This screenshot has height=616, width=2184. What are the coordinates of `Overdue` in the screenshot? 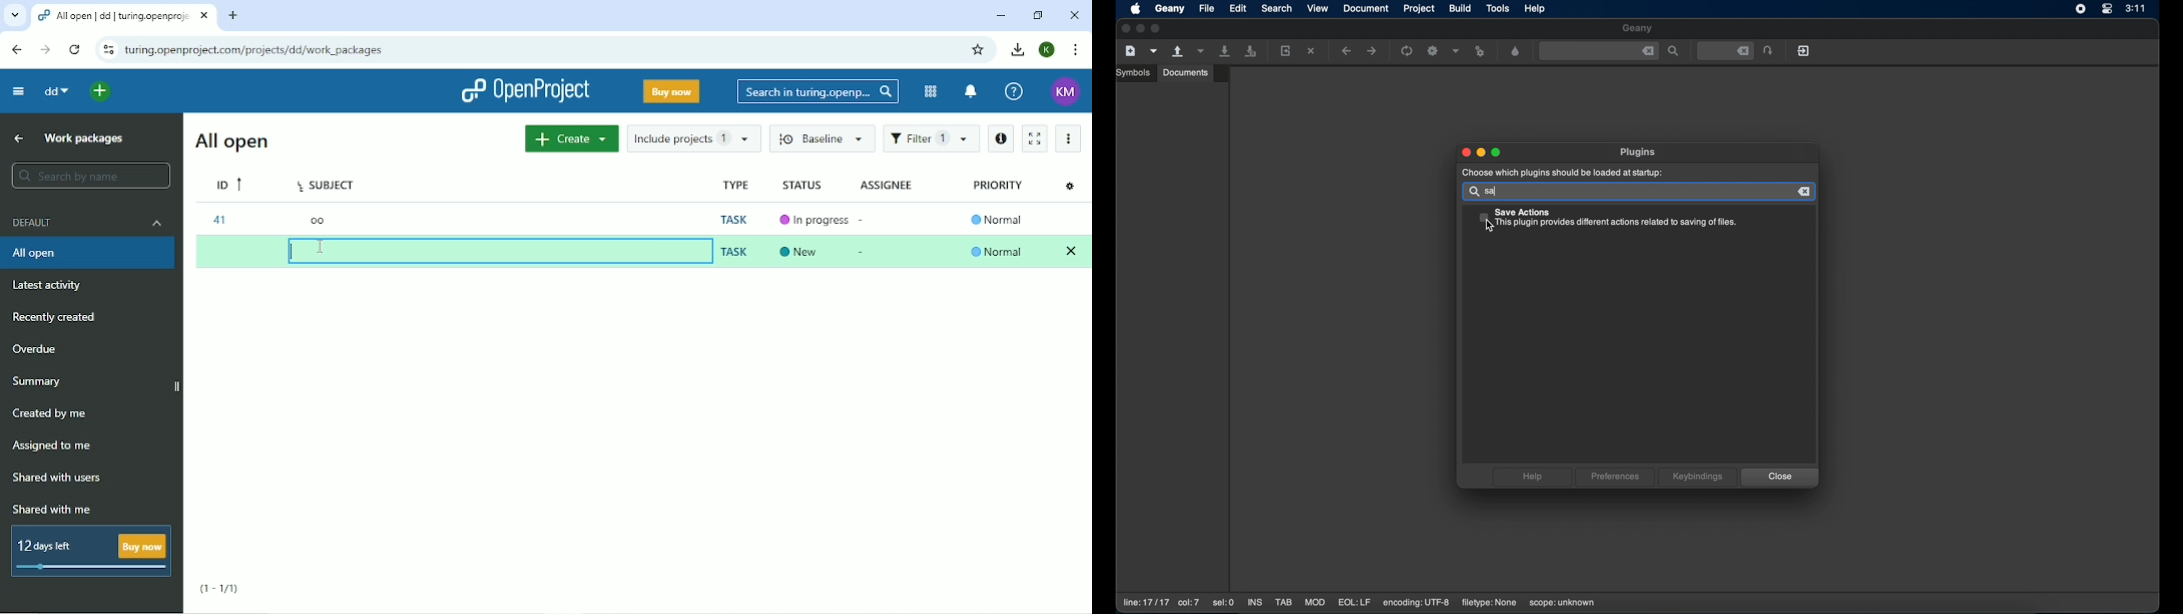 It's located at (34, 347).